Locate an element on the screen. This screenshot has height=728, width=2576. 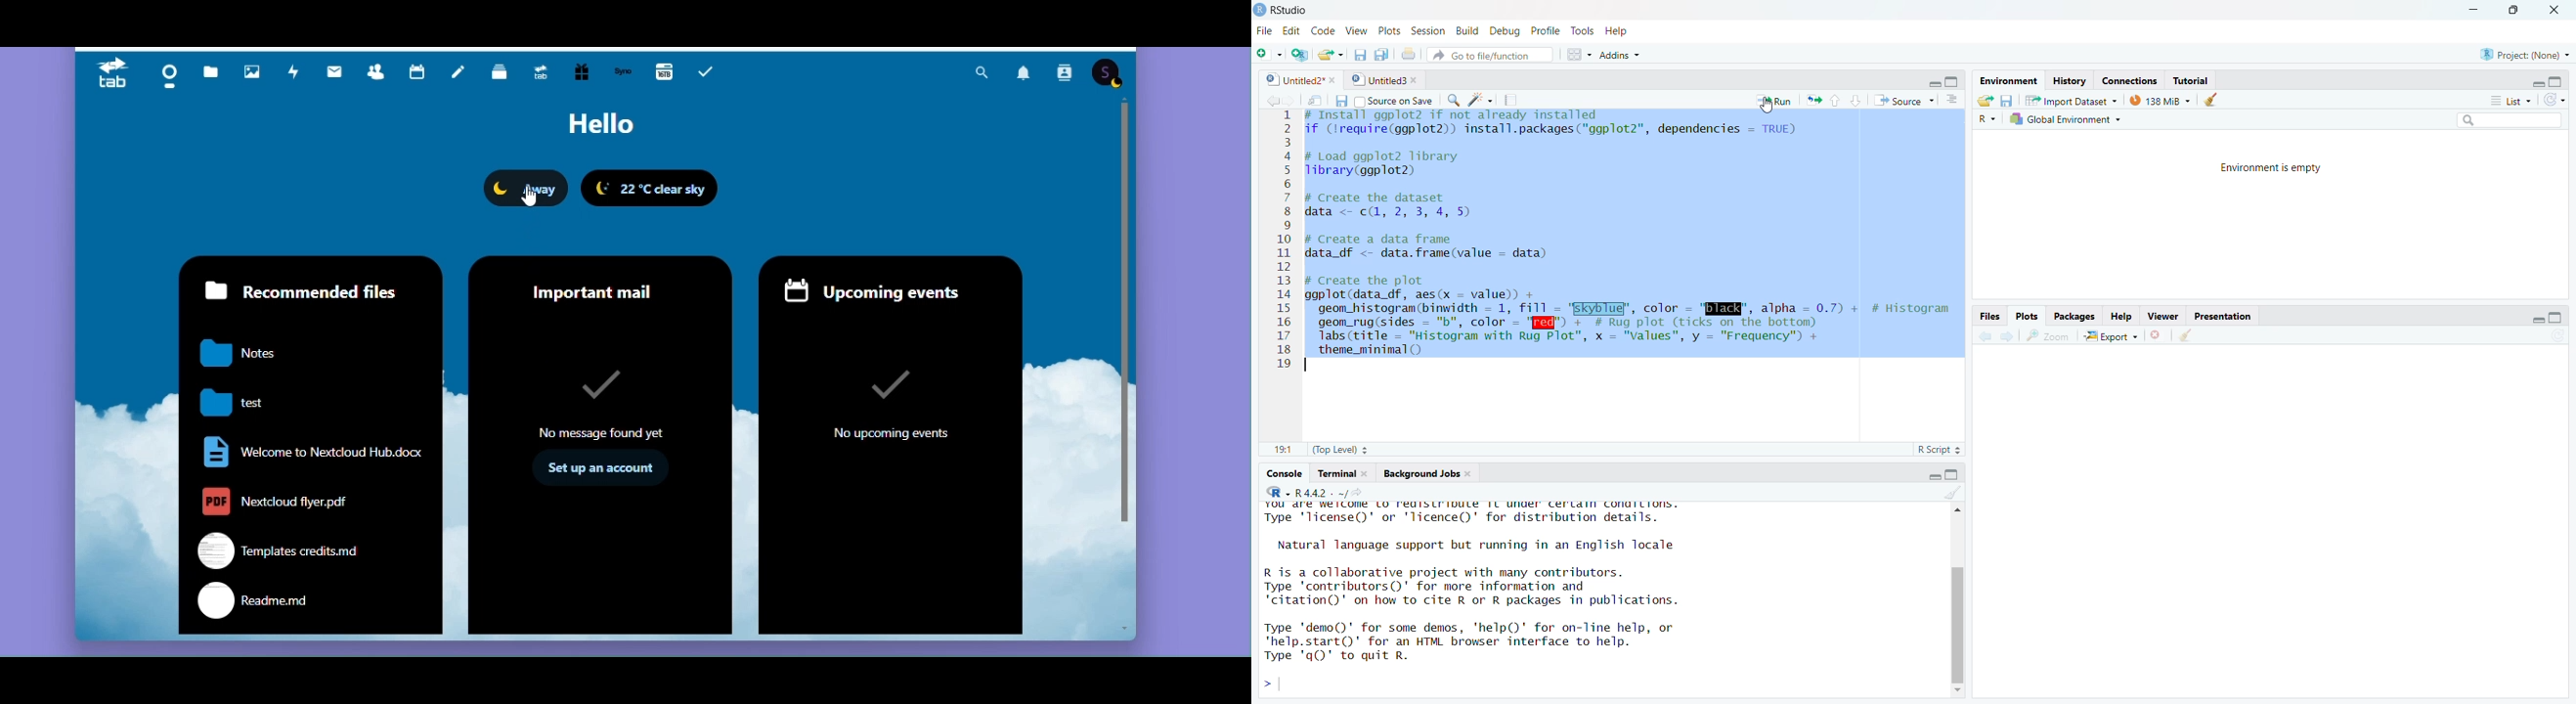
& Project: (None) ~ is located at coordinates (2523, 51).